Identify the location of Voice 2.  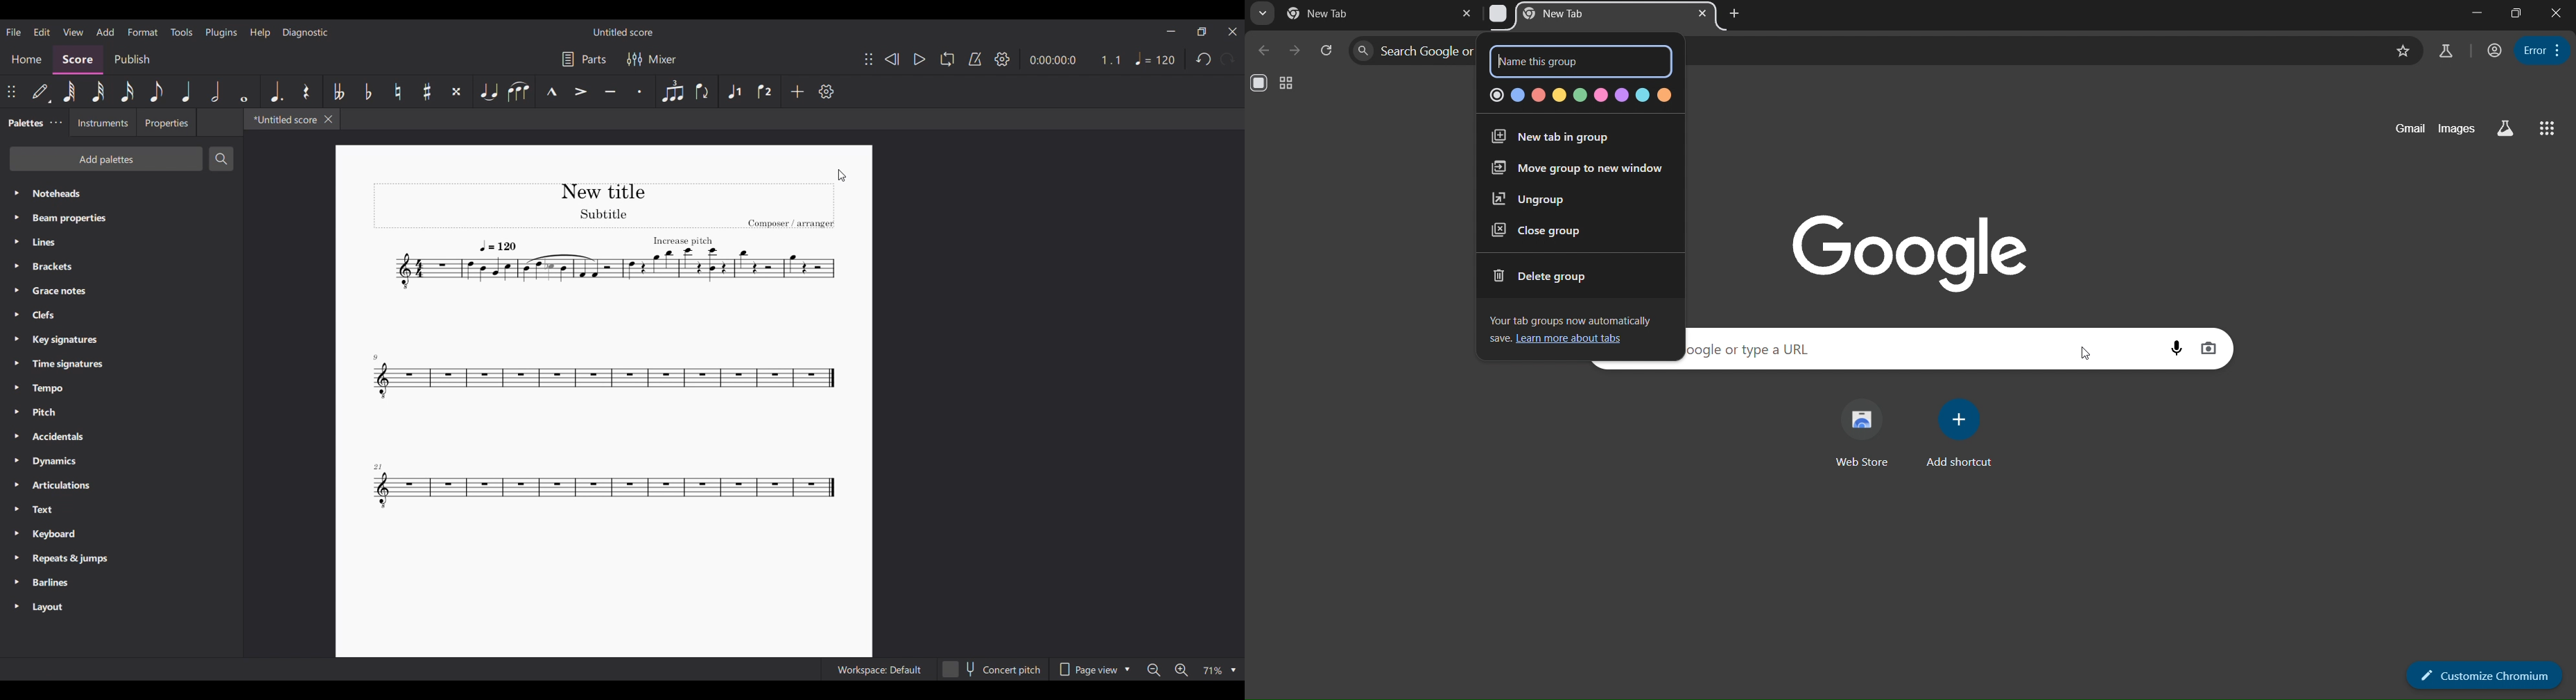
(766, 91).